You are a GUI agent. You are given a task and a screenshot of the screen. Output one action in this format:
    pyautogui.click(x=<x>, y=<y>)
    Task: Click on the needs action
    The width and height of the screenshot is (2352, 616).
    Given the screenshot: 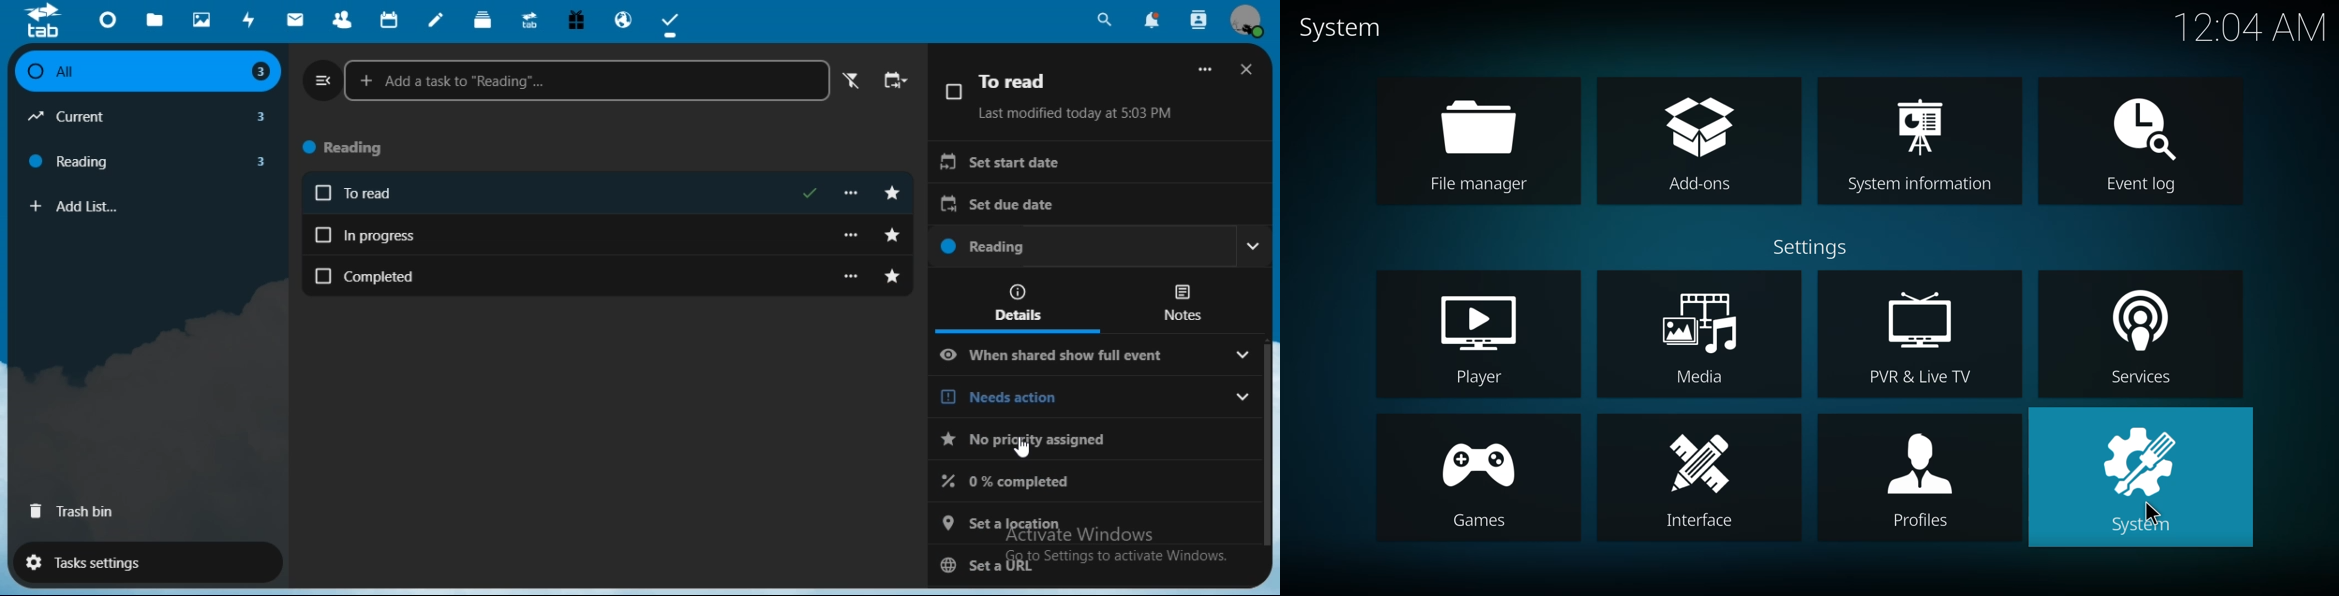 What is the action you would take?
    pyautogui.click(x=1098, y=443)
    